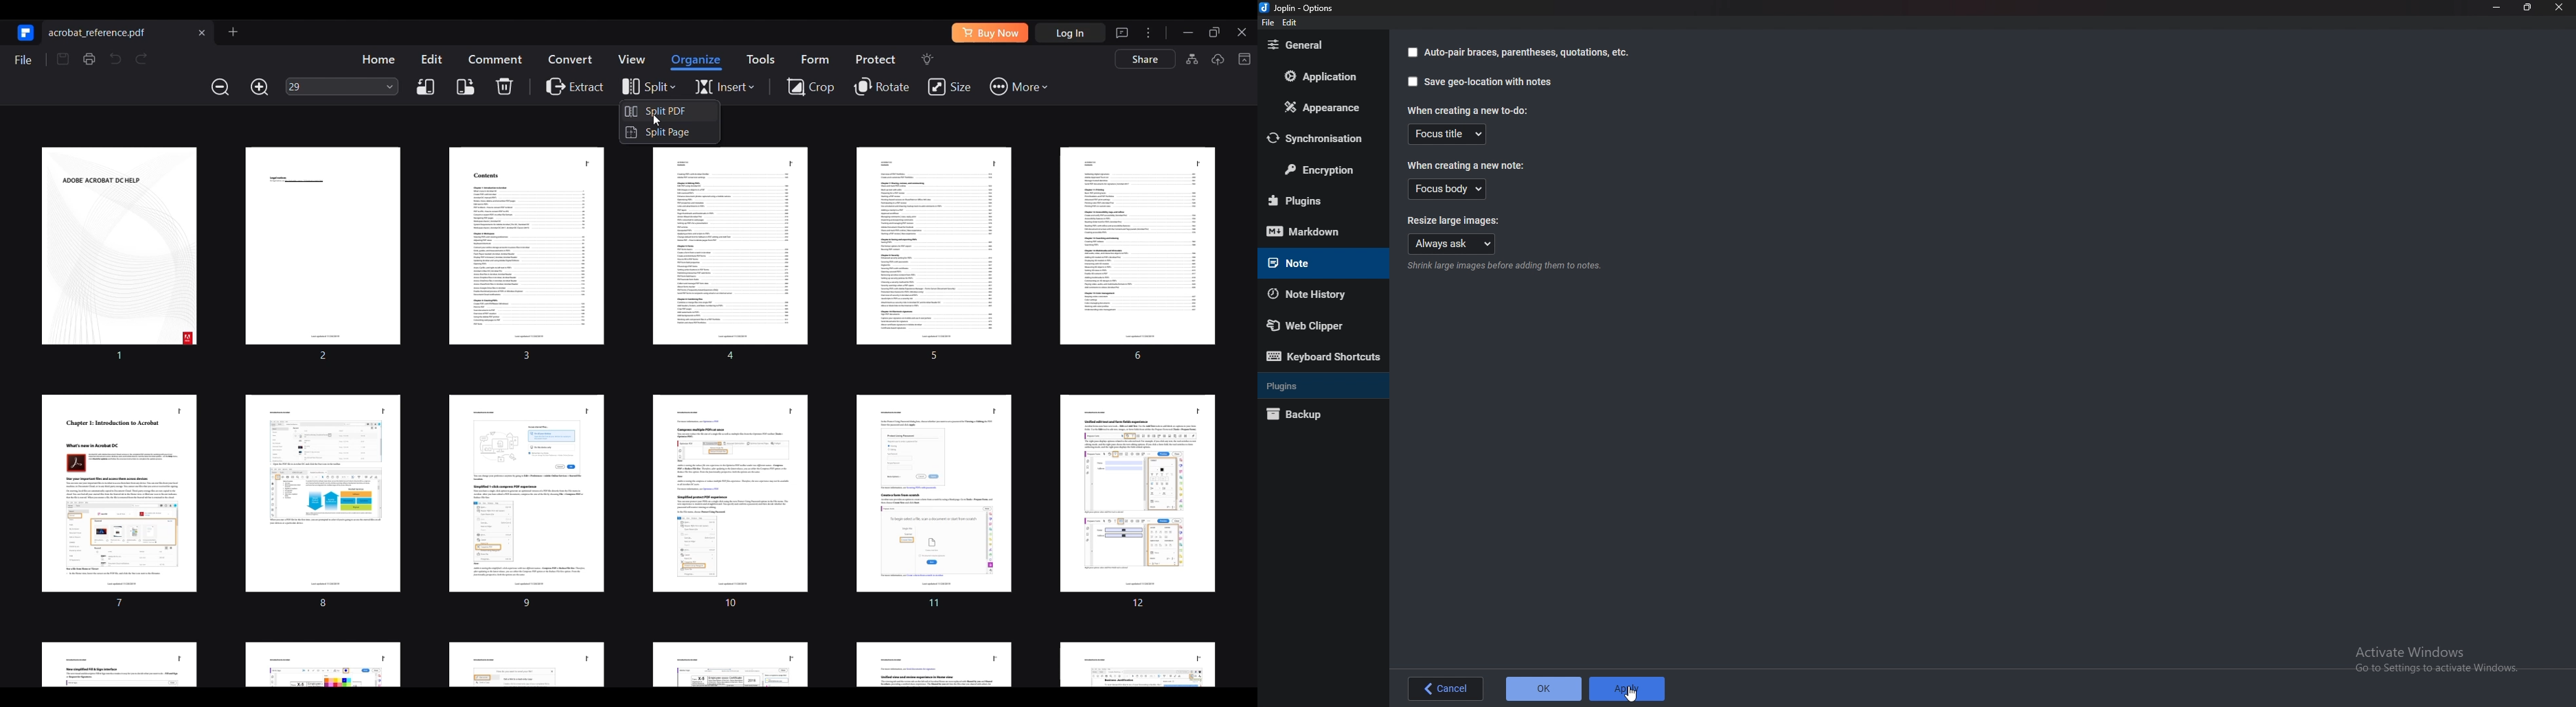 The width and height of the screenshot is (2576, 728). Describe the element at coordinates (1545, 689) in the screenshot. I see `O K` at that location.